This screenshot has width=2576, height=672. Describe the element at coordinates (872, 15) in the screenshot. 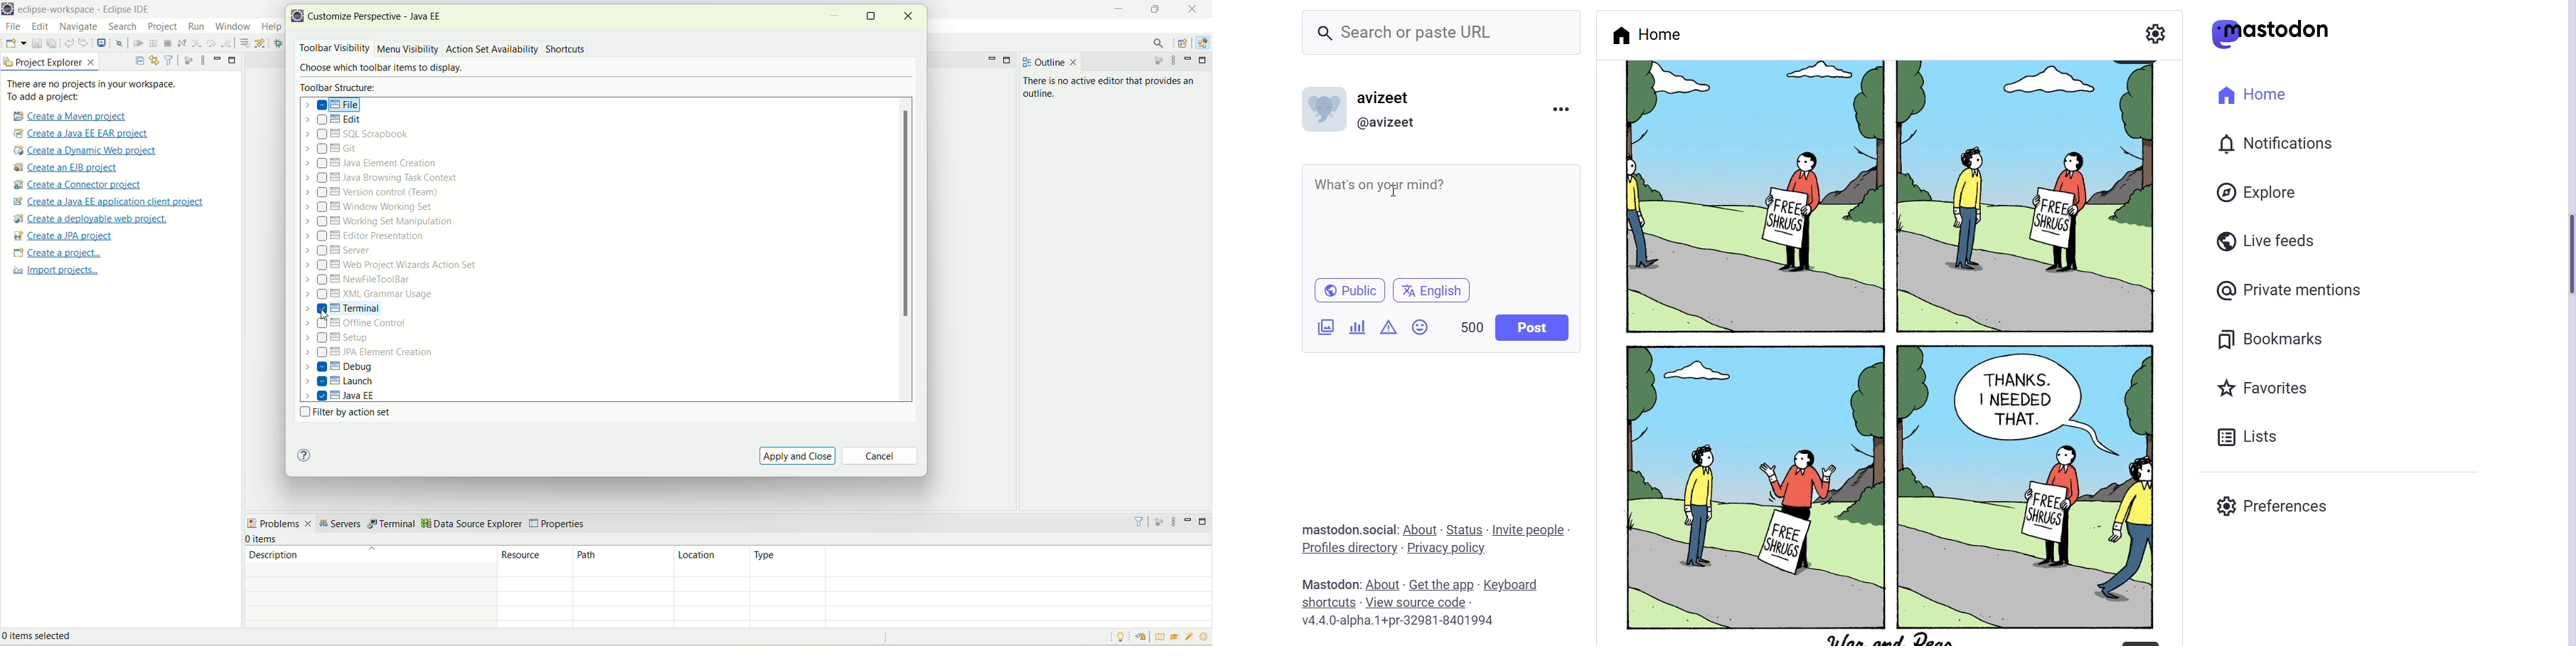

I see `maximize` at that location.